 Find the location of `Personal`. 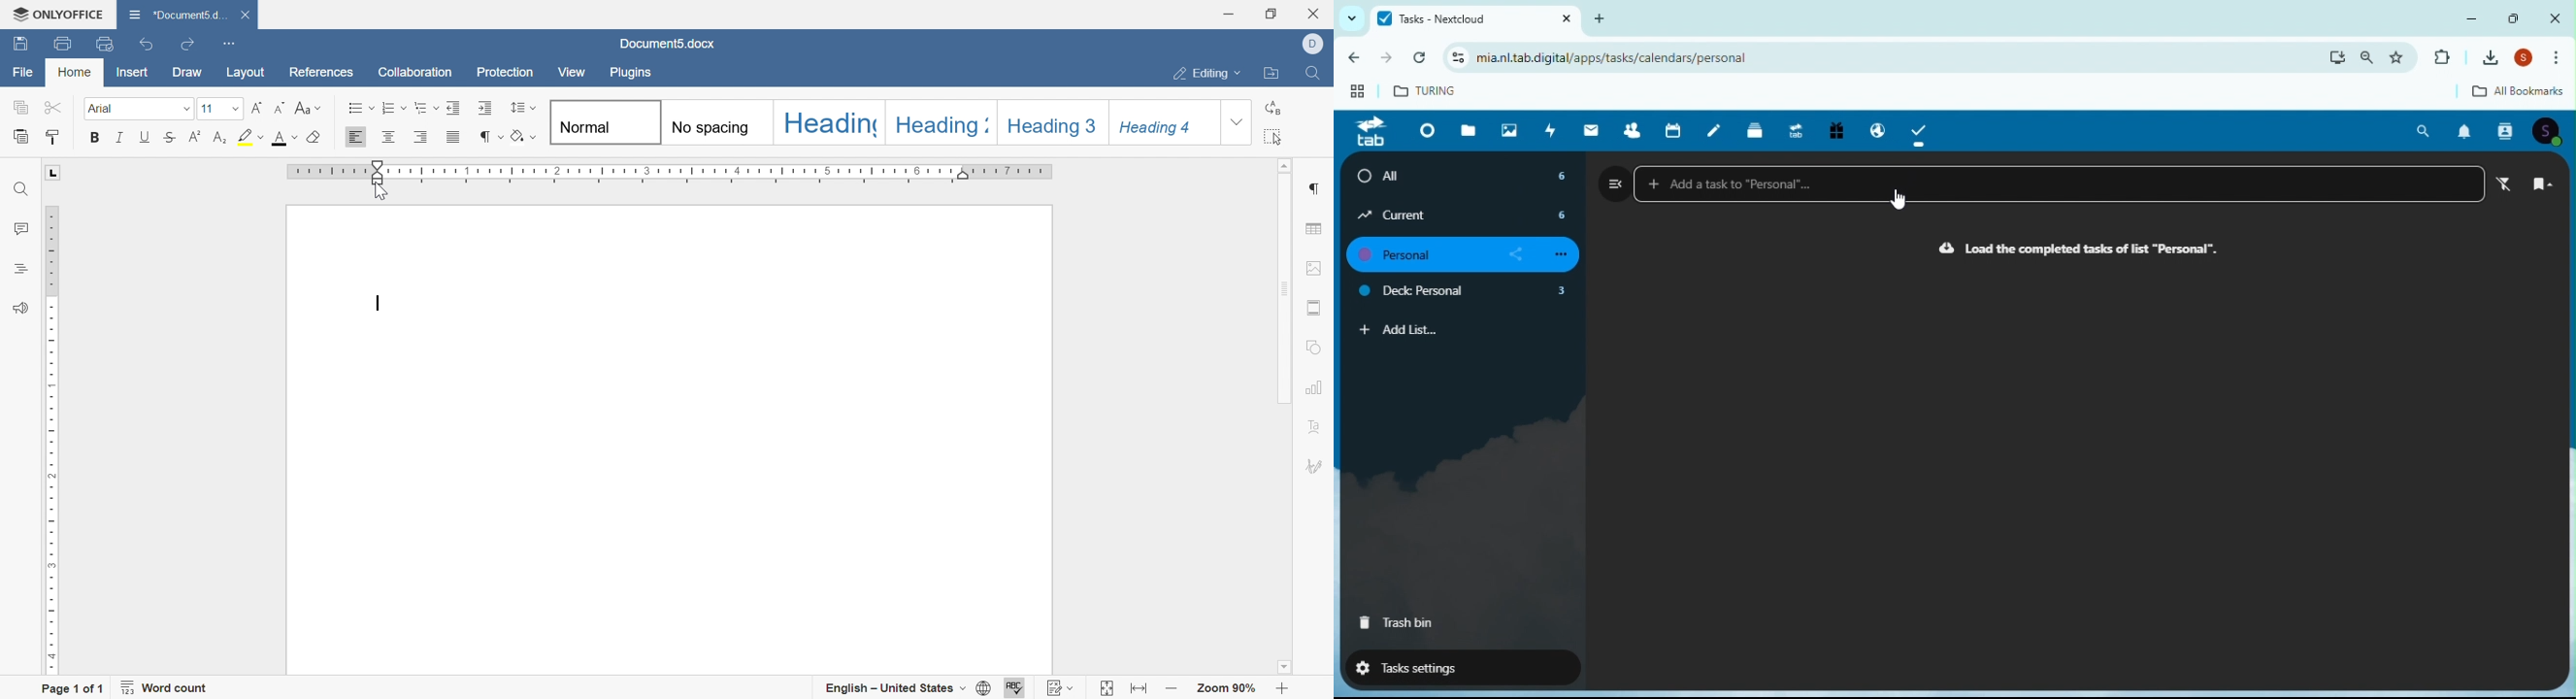

Personal is located at coordinates (1458, 255).